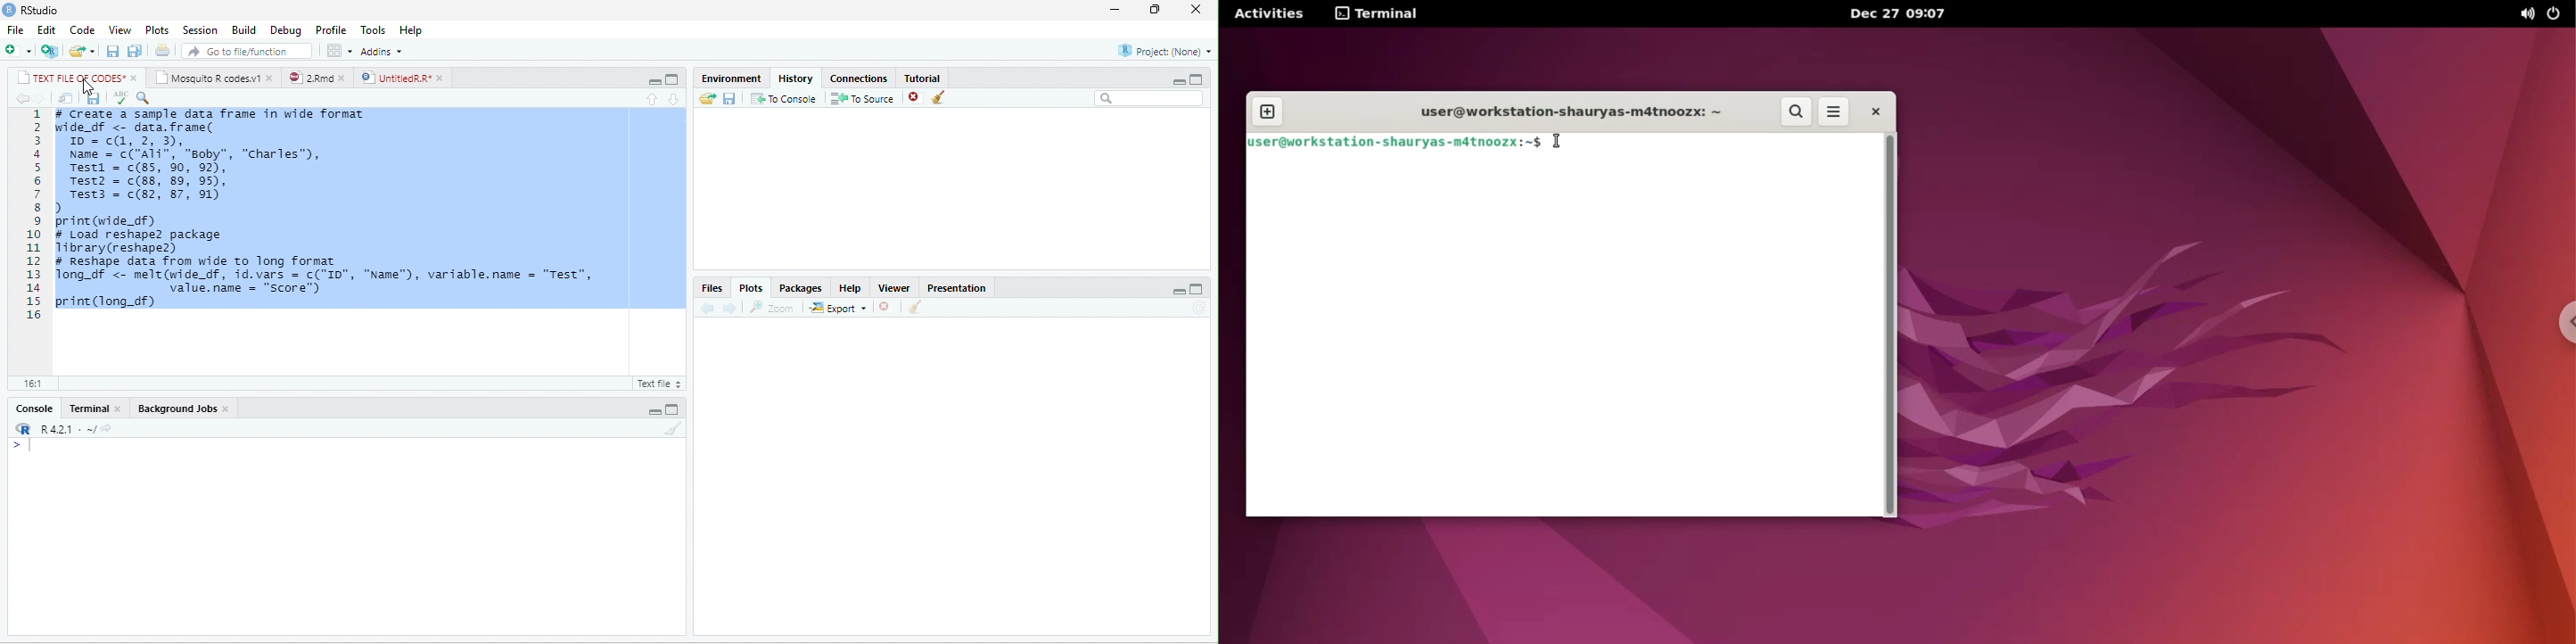  What do you see at coordinates (62, 428) in the screenshot?
I see `R 4.2.1.~/` at bounding box center [62, 428].